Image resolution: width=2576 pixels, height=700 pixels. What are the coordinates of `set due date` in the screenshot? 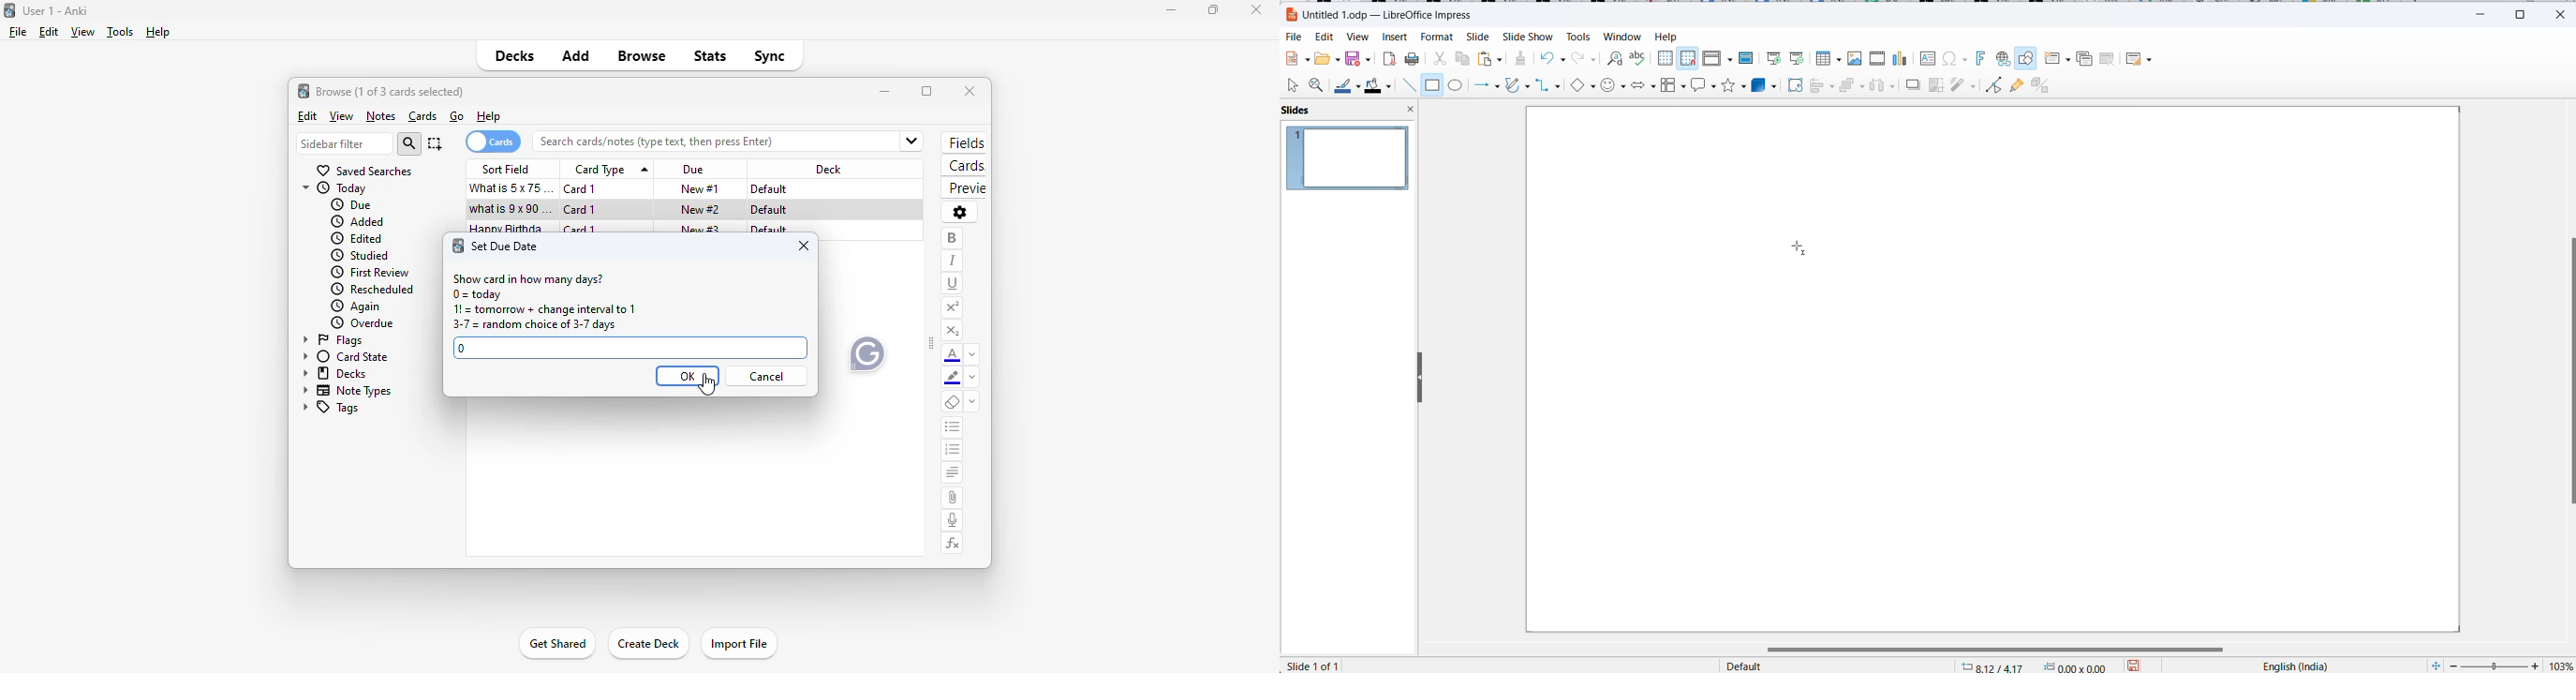 It's located at (506, 247).